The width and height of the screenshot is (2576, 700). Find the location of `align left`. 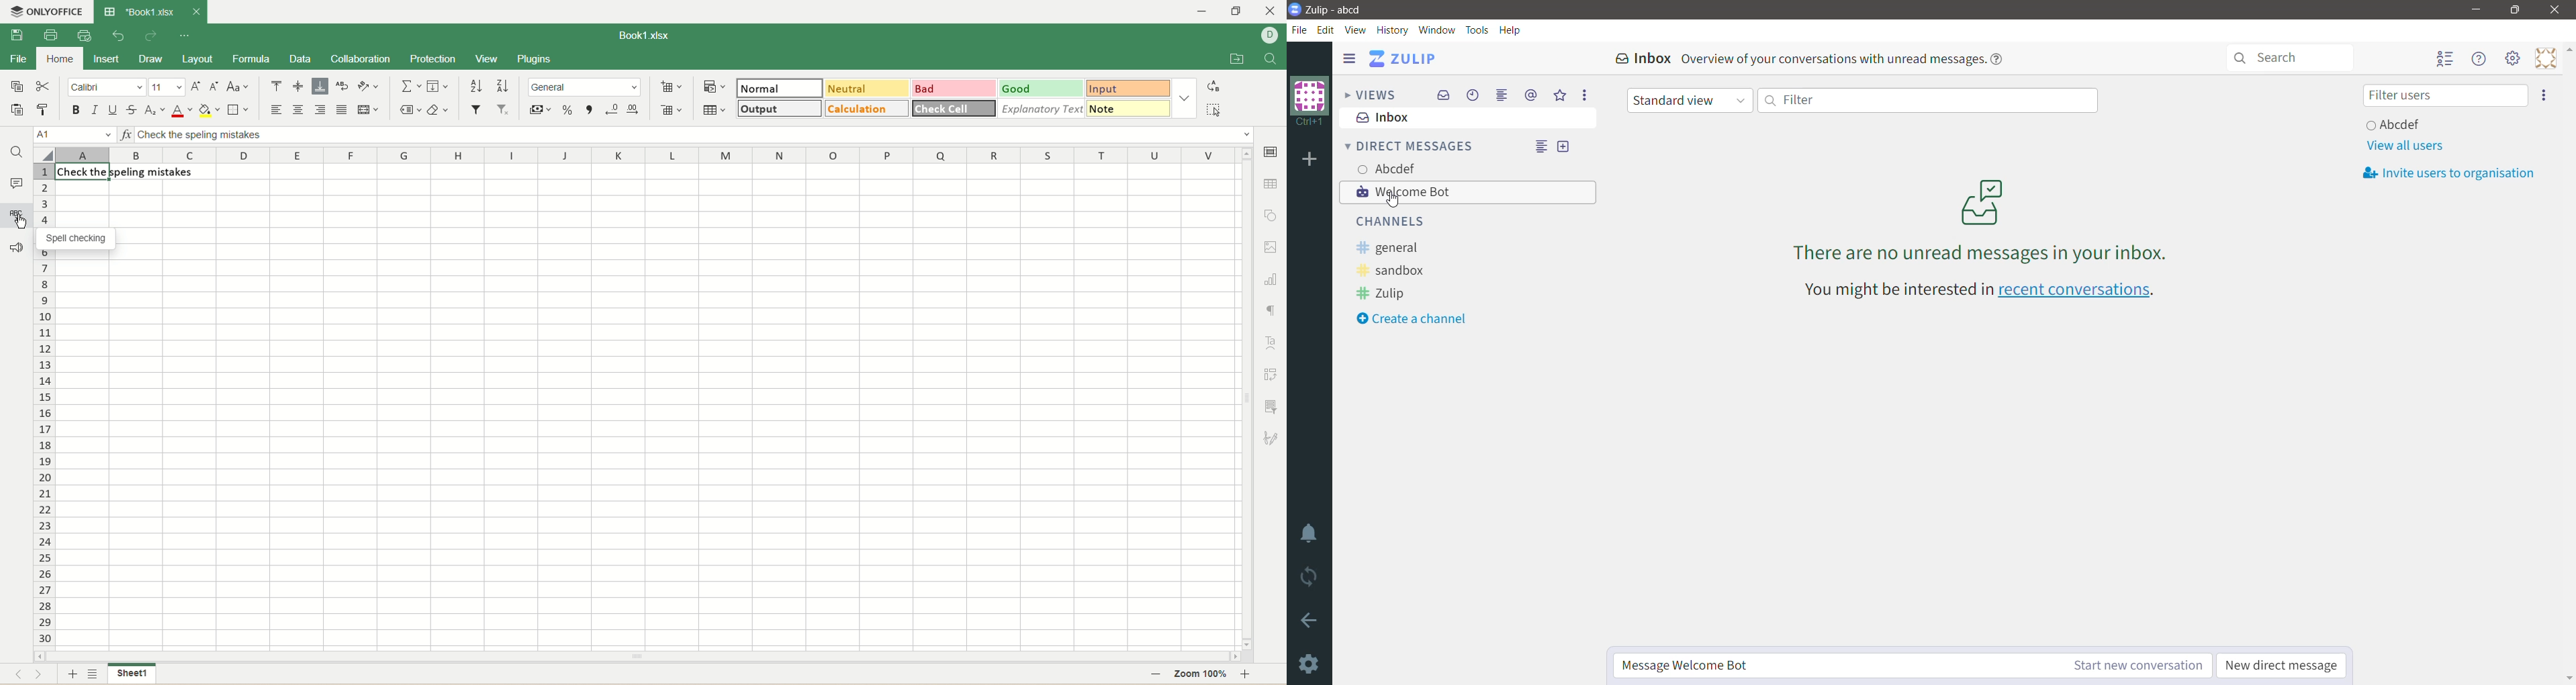

align left is located at coordinates (275, 109).